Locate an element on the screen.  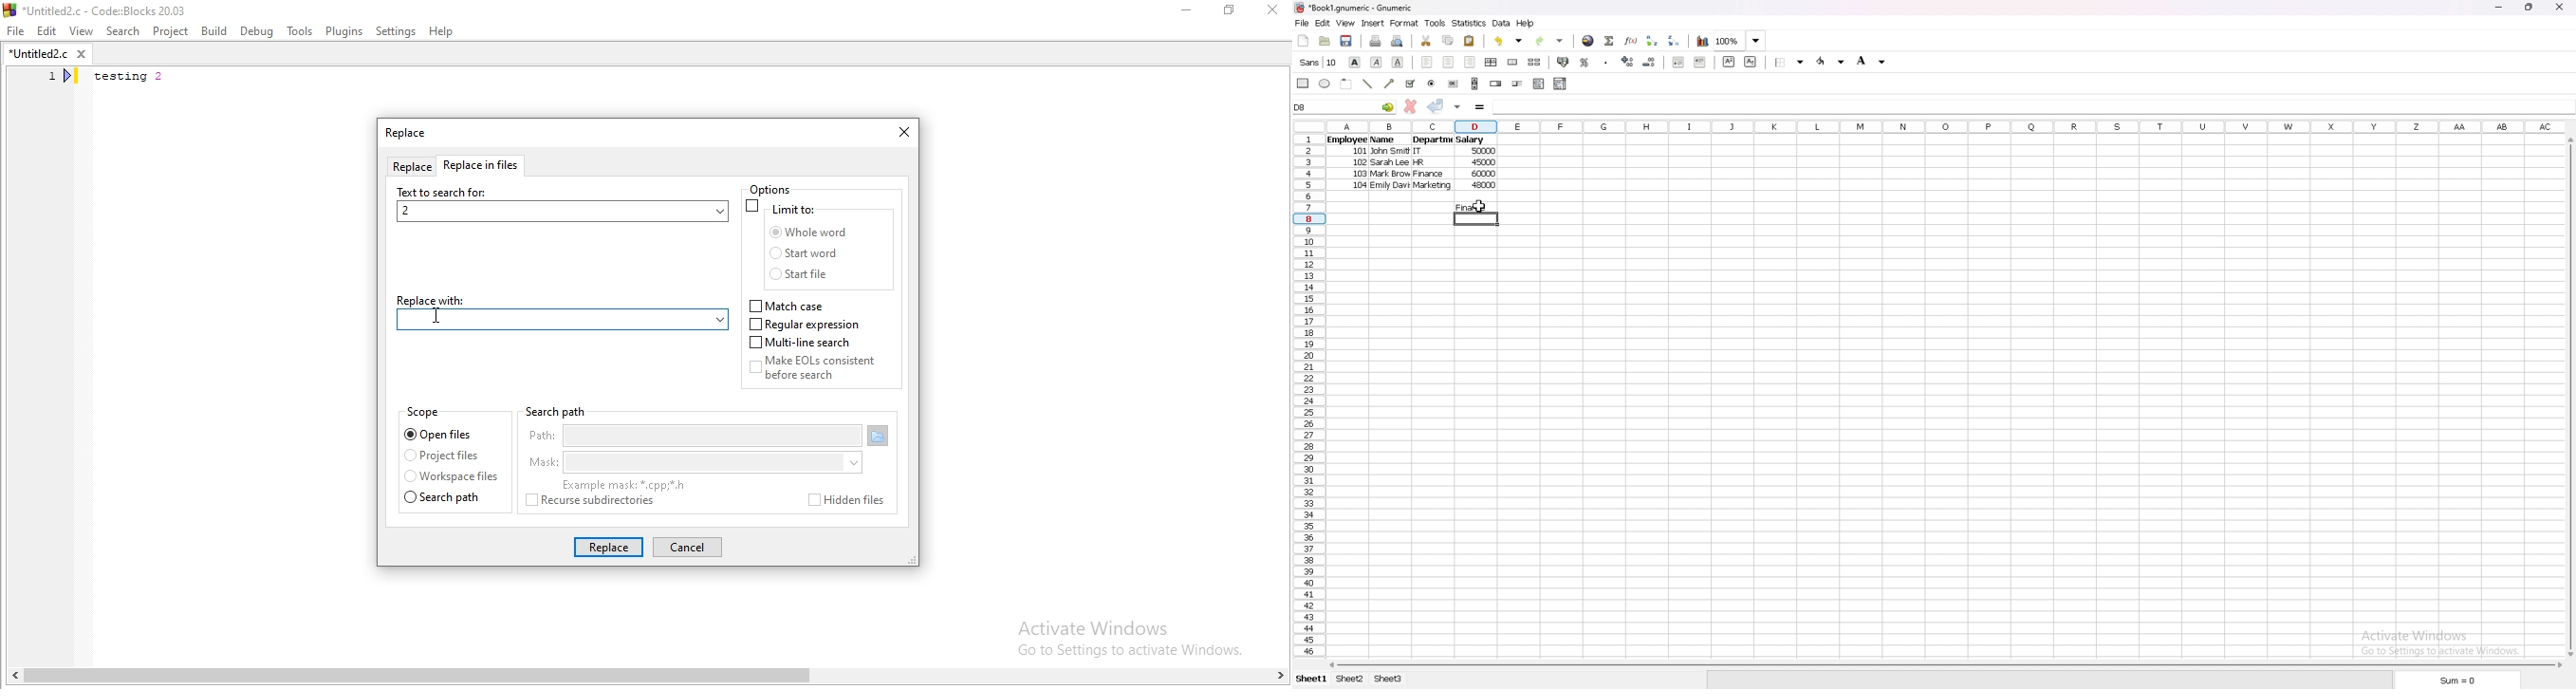
save is located at coordinates (1346, 41).